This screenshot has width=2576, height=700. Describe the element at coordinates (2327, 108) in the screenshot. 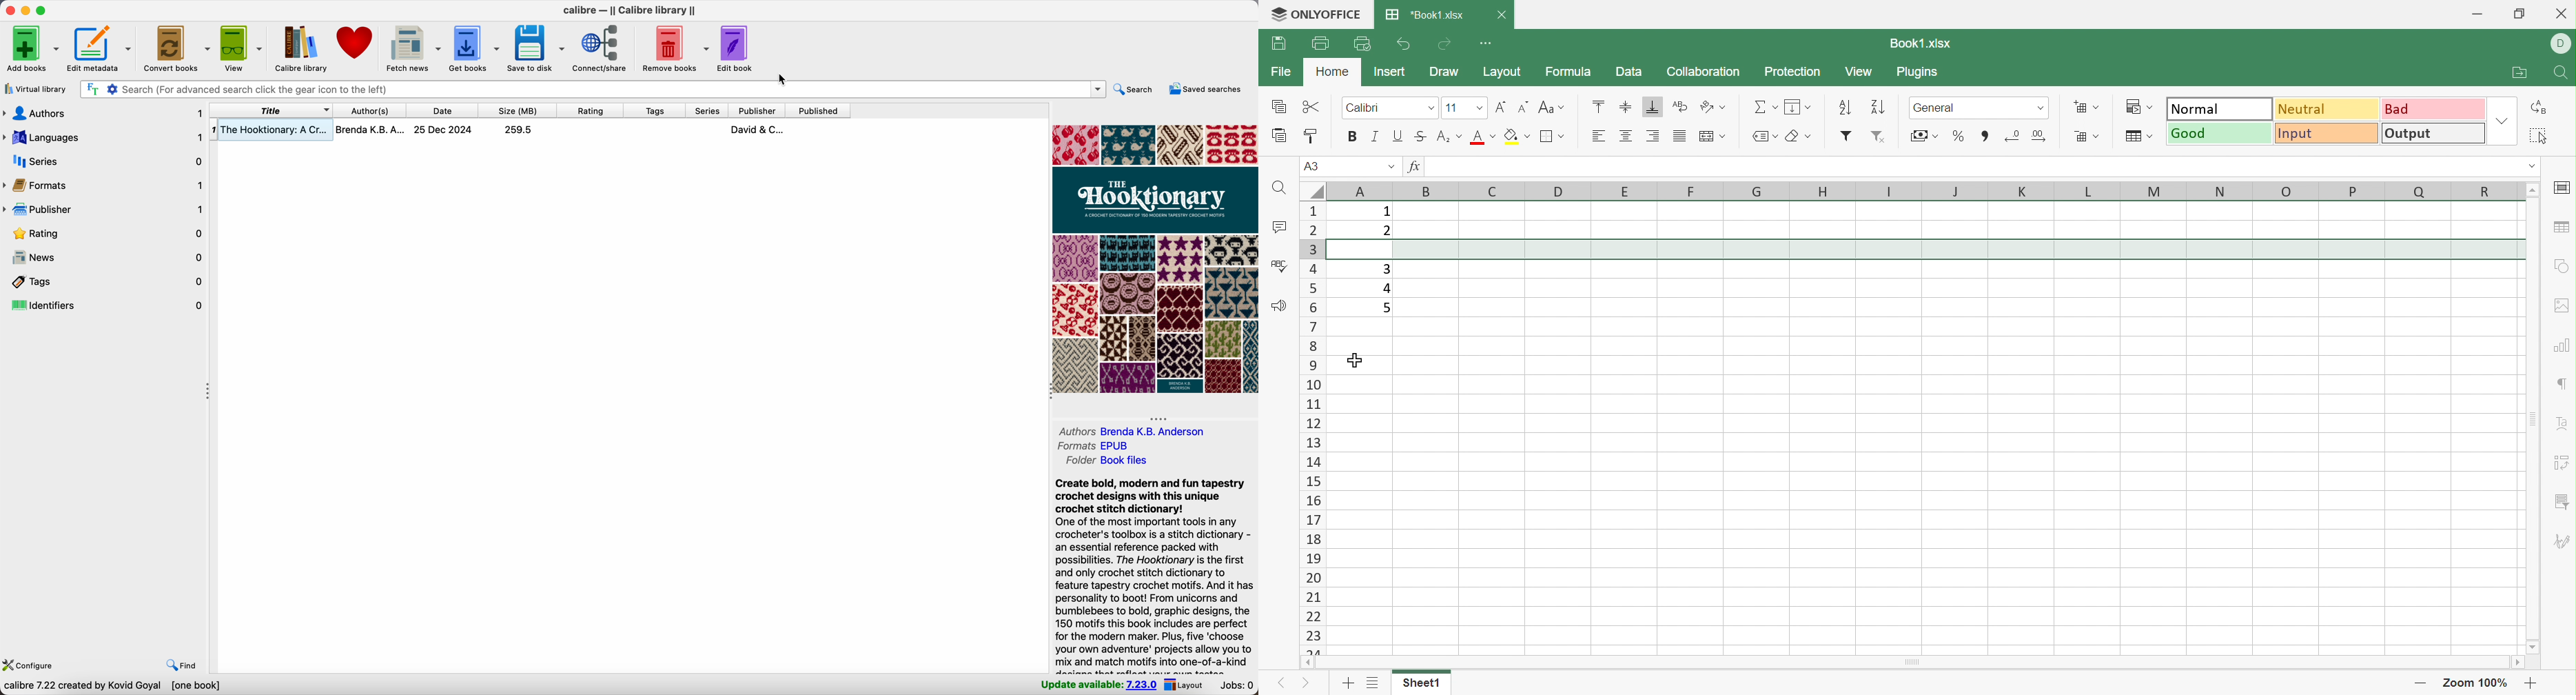

I see `Neutral` at that location.